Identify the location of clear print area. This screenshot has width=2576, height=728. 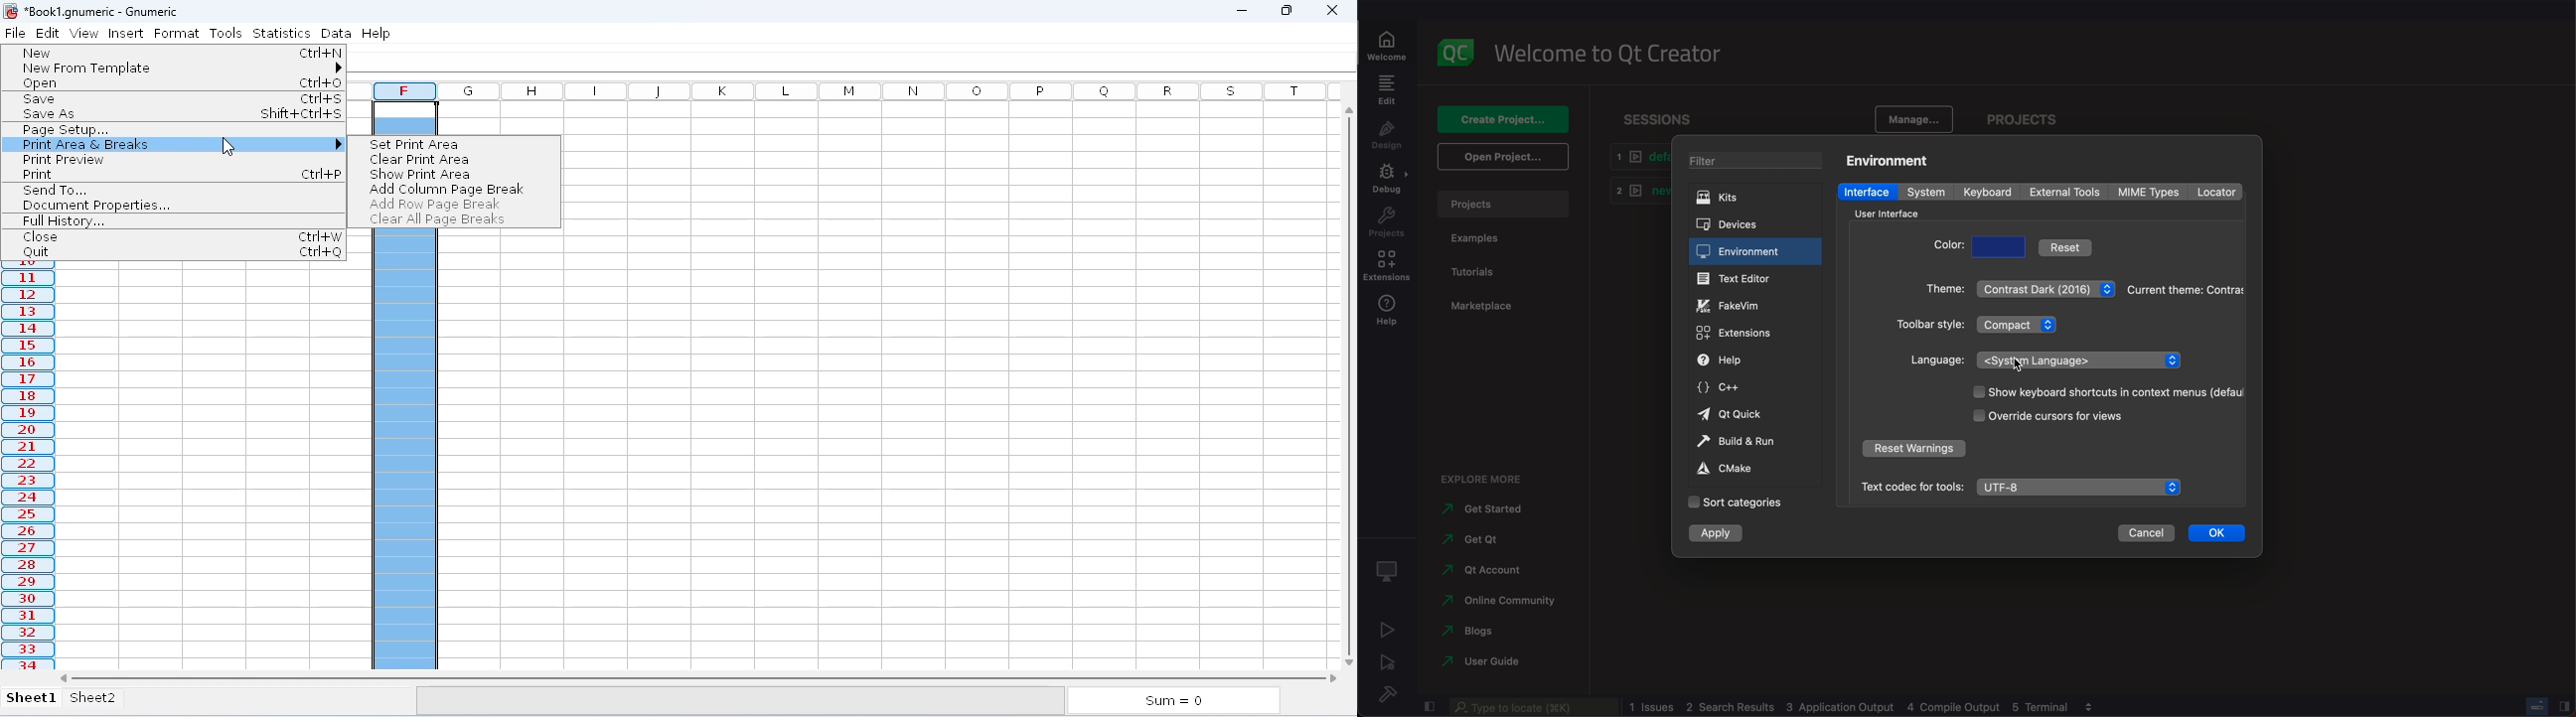
(417, 159).